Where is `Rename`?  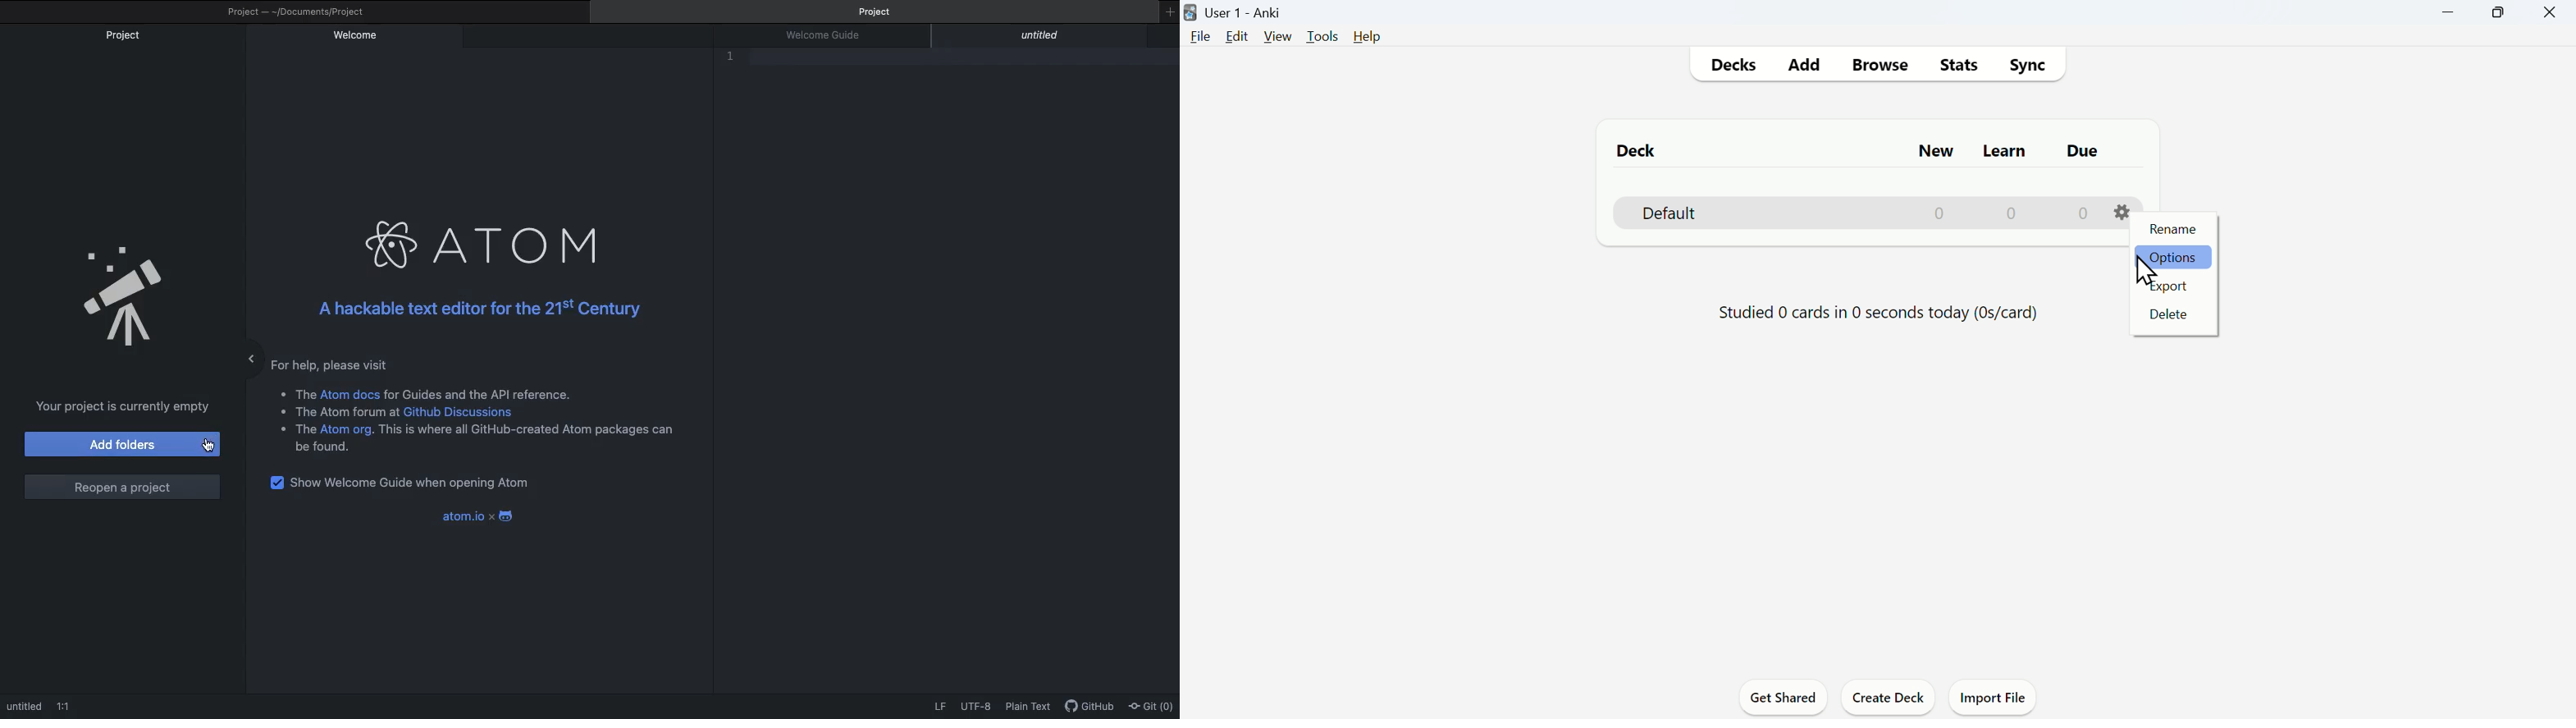
Rename is located at coordinates (2177, 228).